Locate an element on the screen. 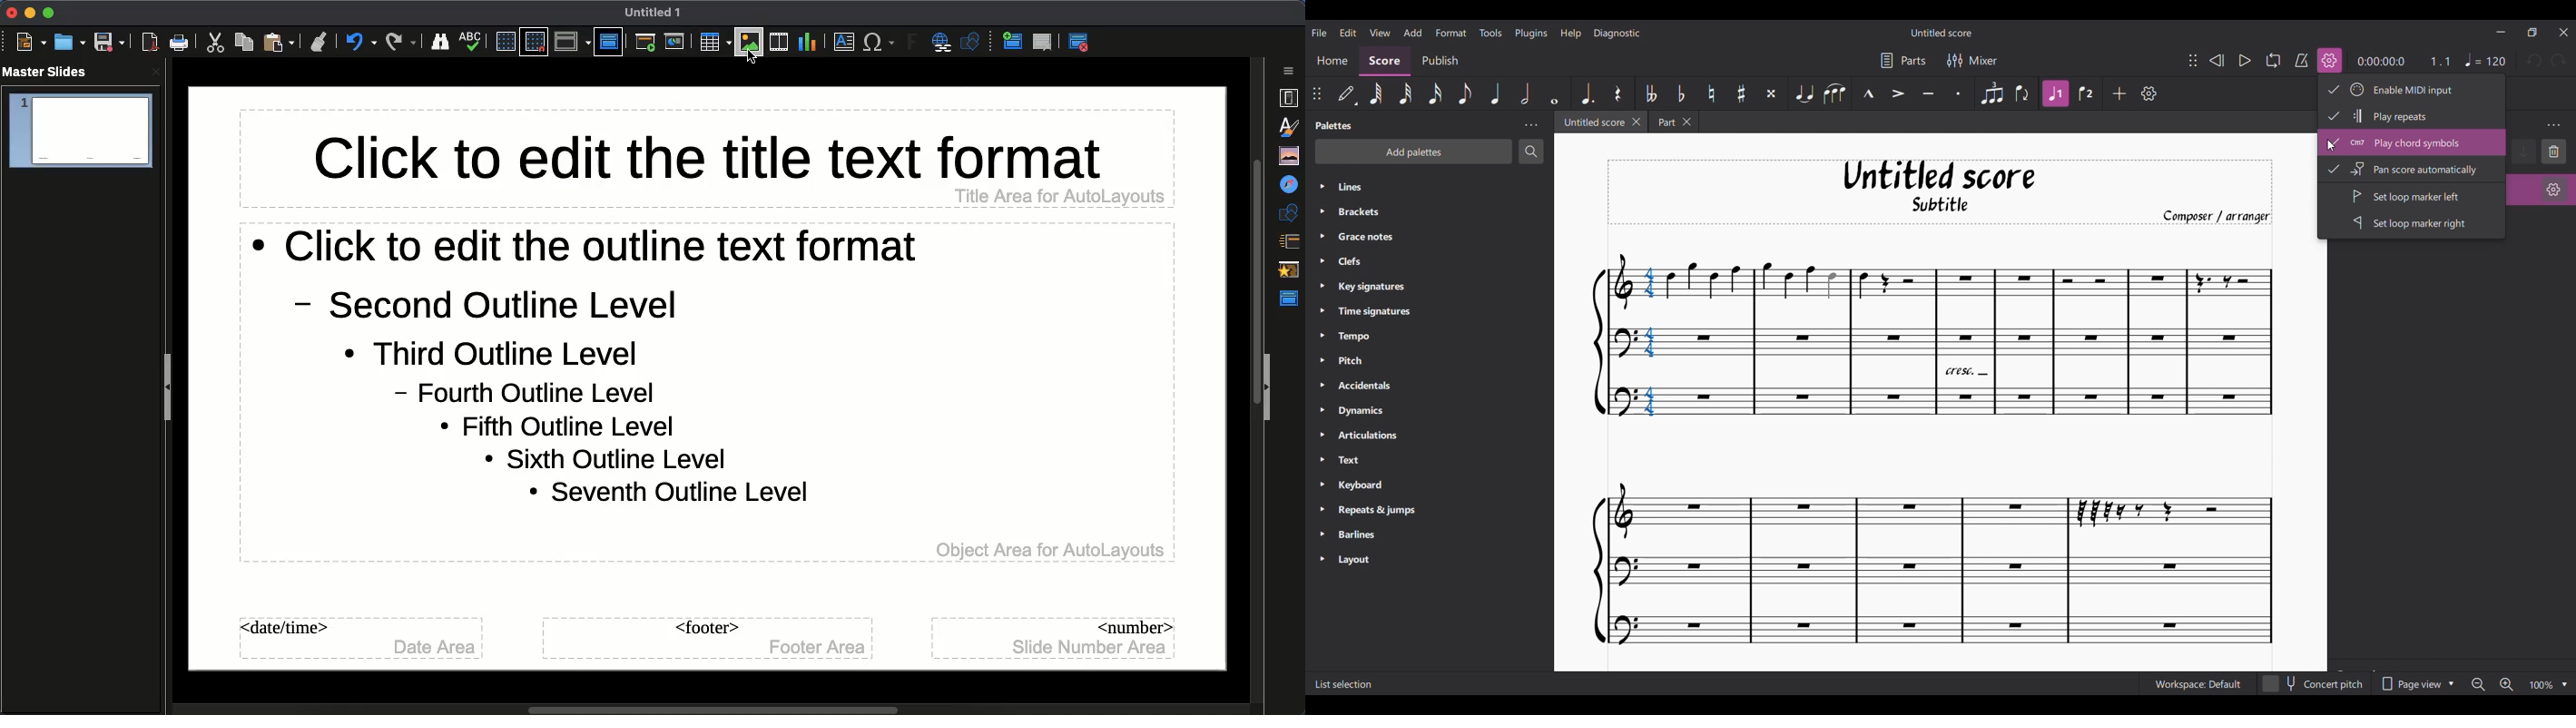 This screenshot has width=2576, height=728. Snap grid is located at coordinates (534, 43).